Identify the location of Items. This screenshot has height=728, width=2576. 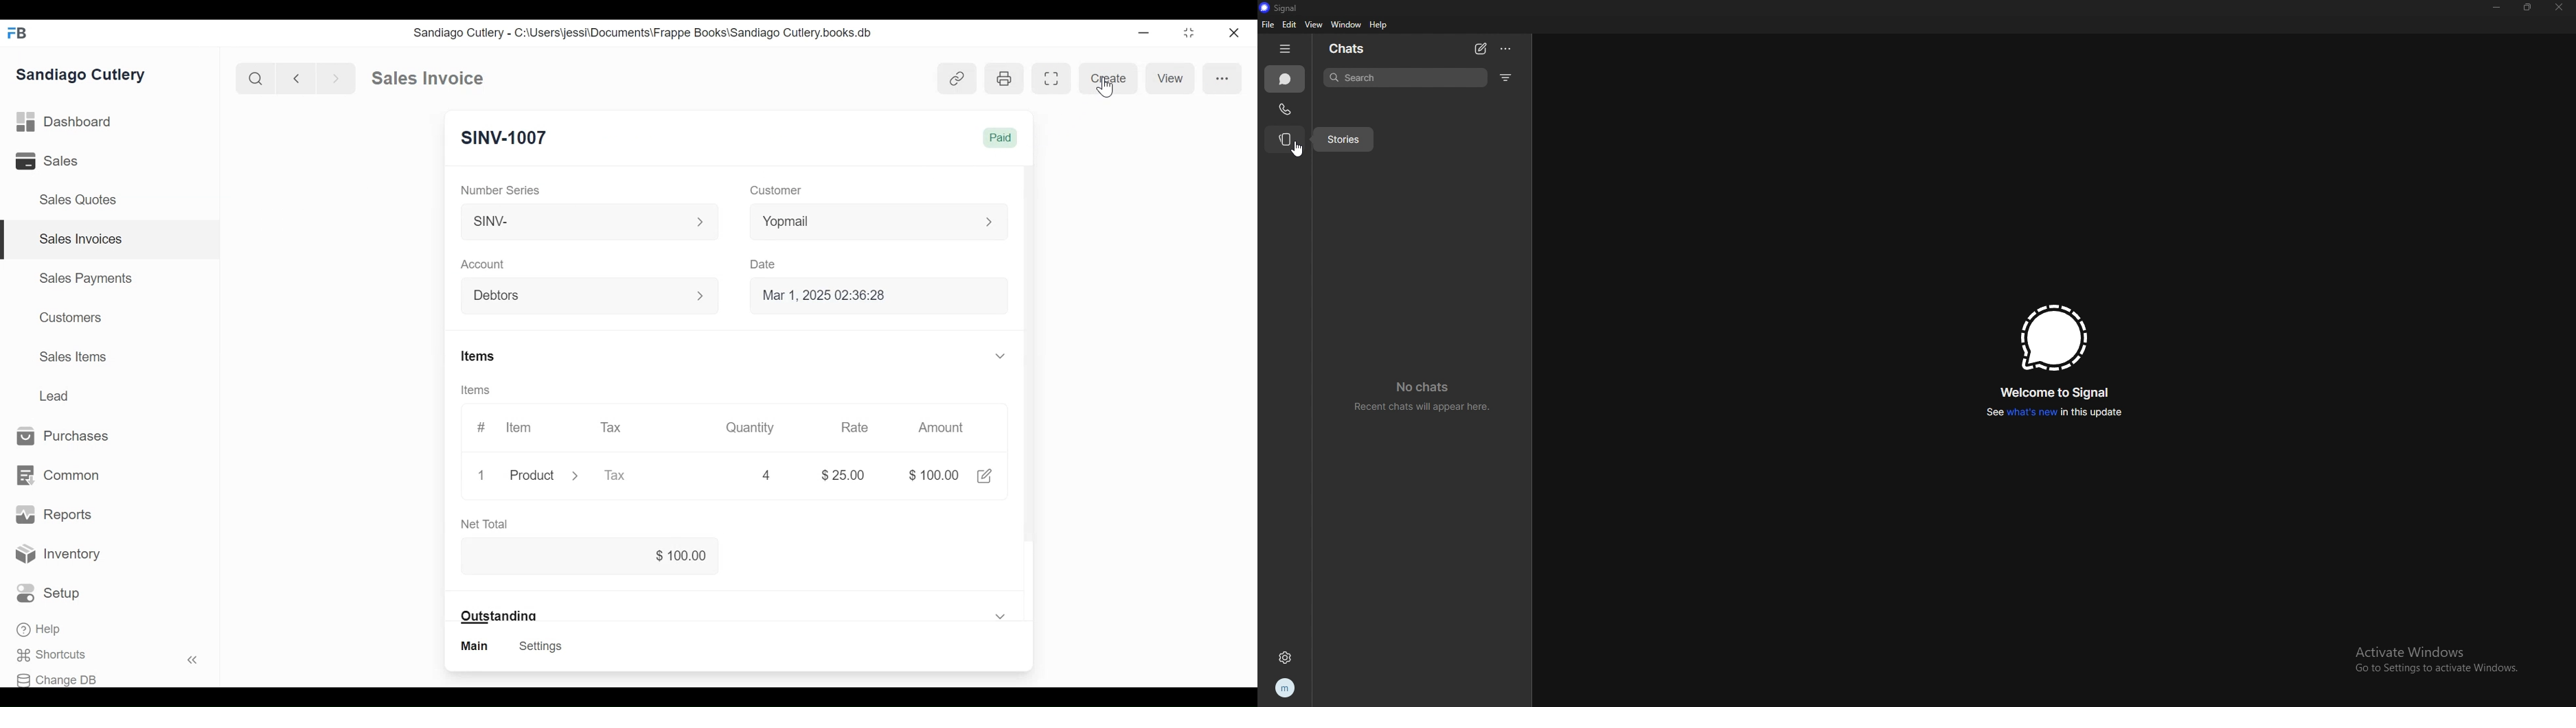
(476, 390).